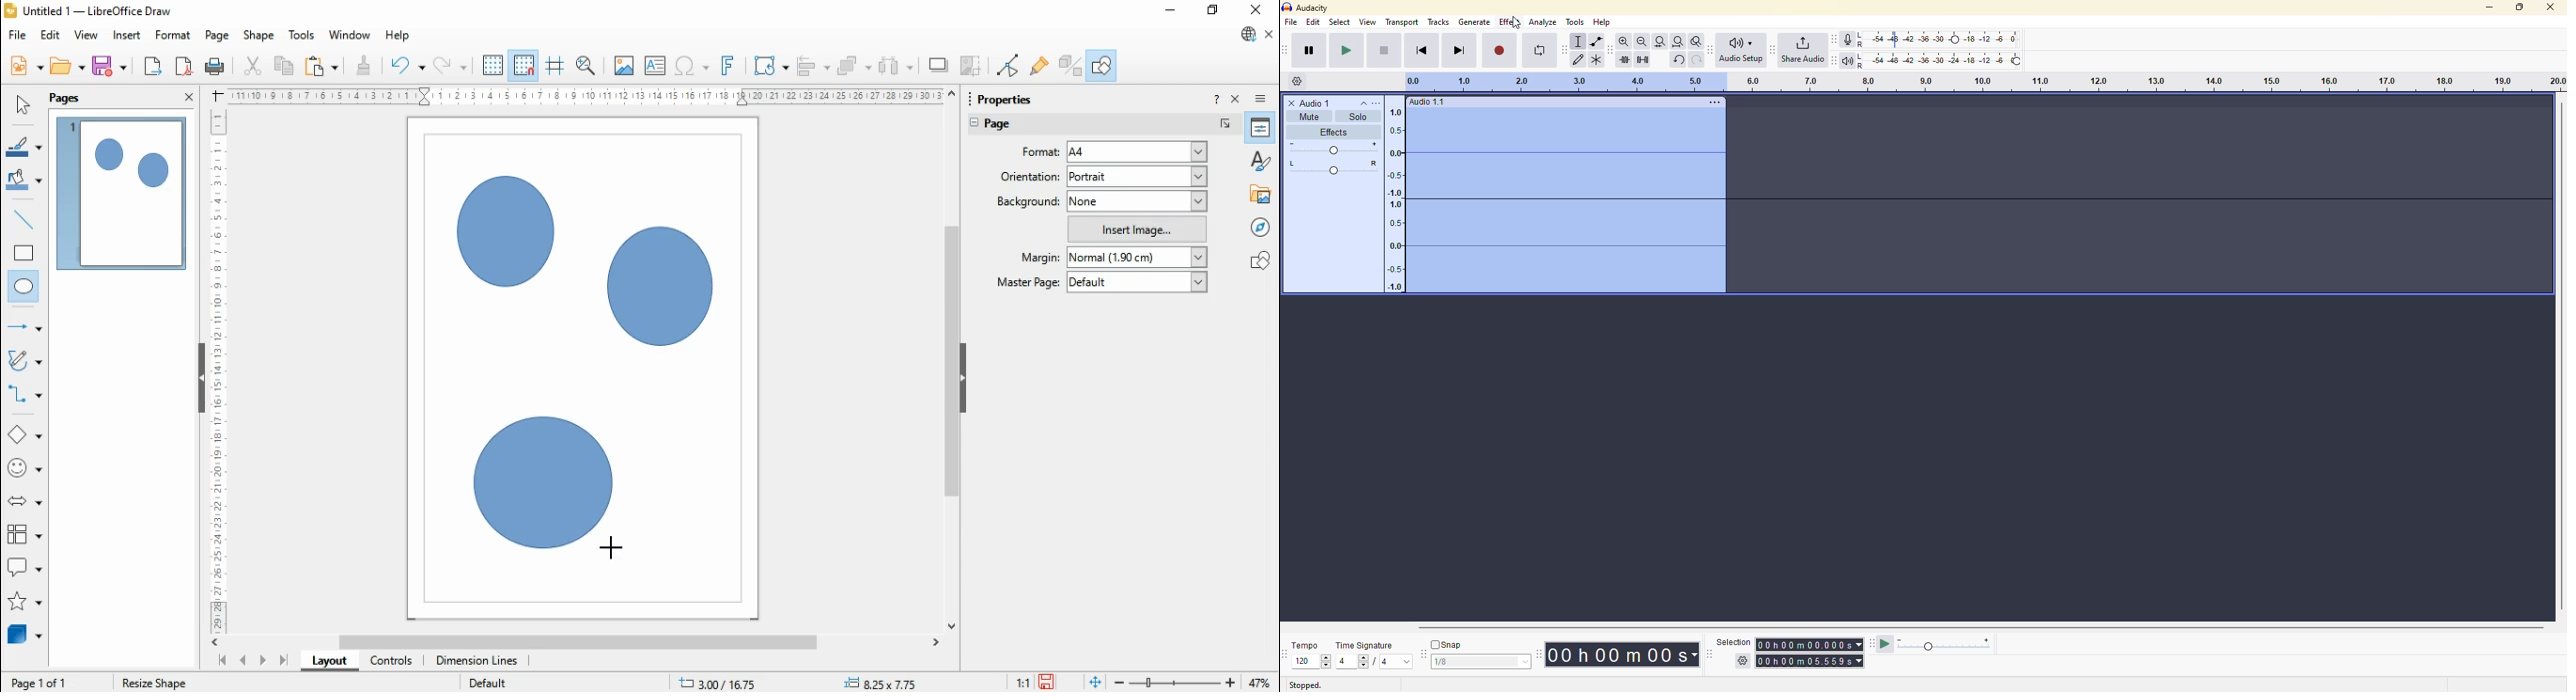  I want to click on insert fontwork text, so click(728, 65).